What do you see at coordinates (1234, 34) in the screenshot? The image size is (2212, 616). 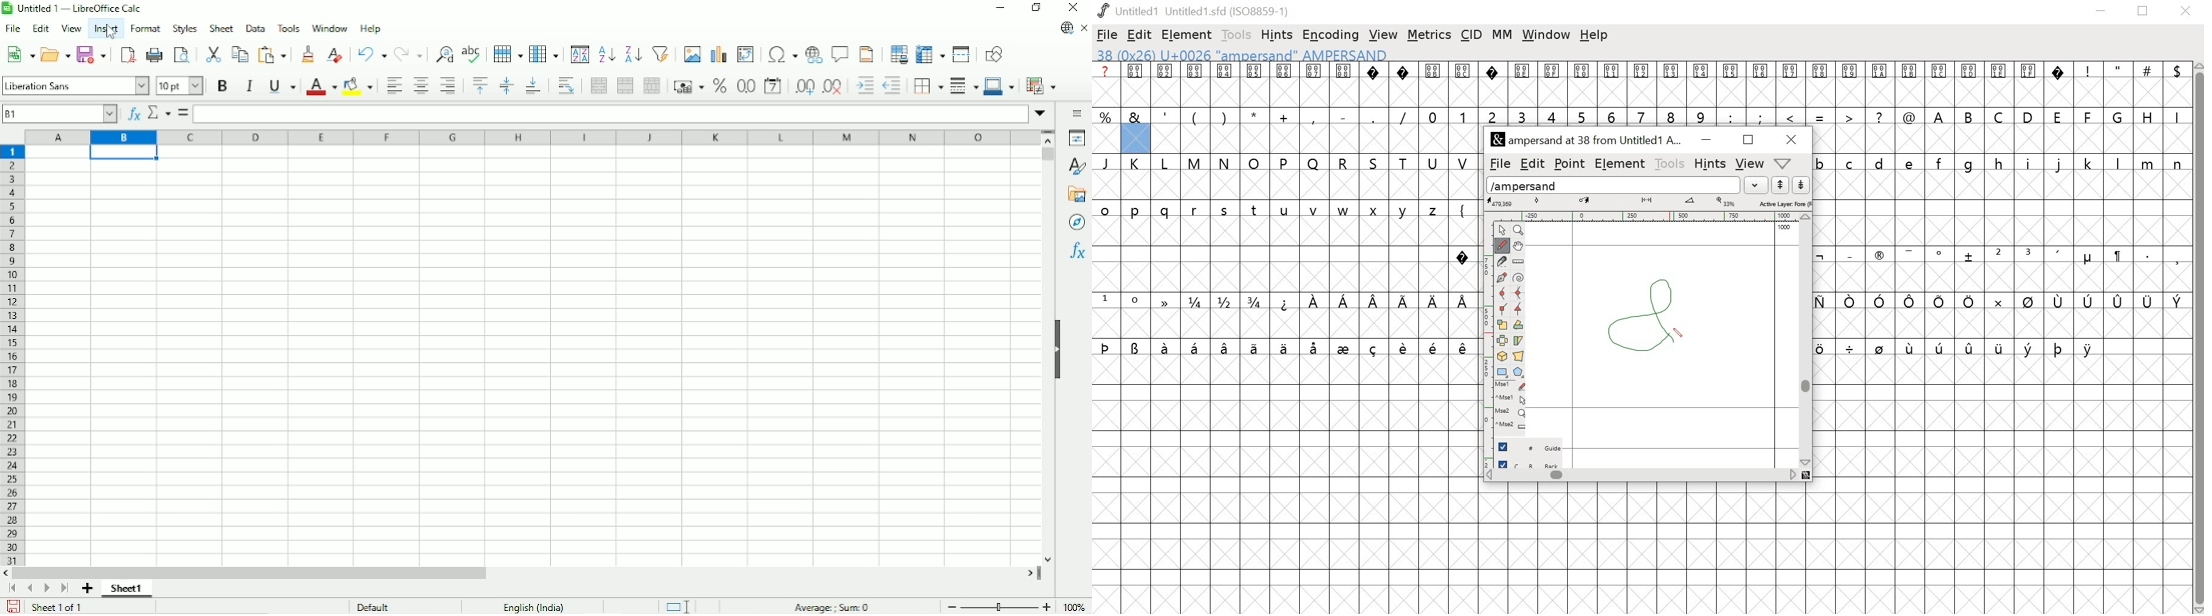 I see `tools` at bounding box center [1234, 34].